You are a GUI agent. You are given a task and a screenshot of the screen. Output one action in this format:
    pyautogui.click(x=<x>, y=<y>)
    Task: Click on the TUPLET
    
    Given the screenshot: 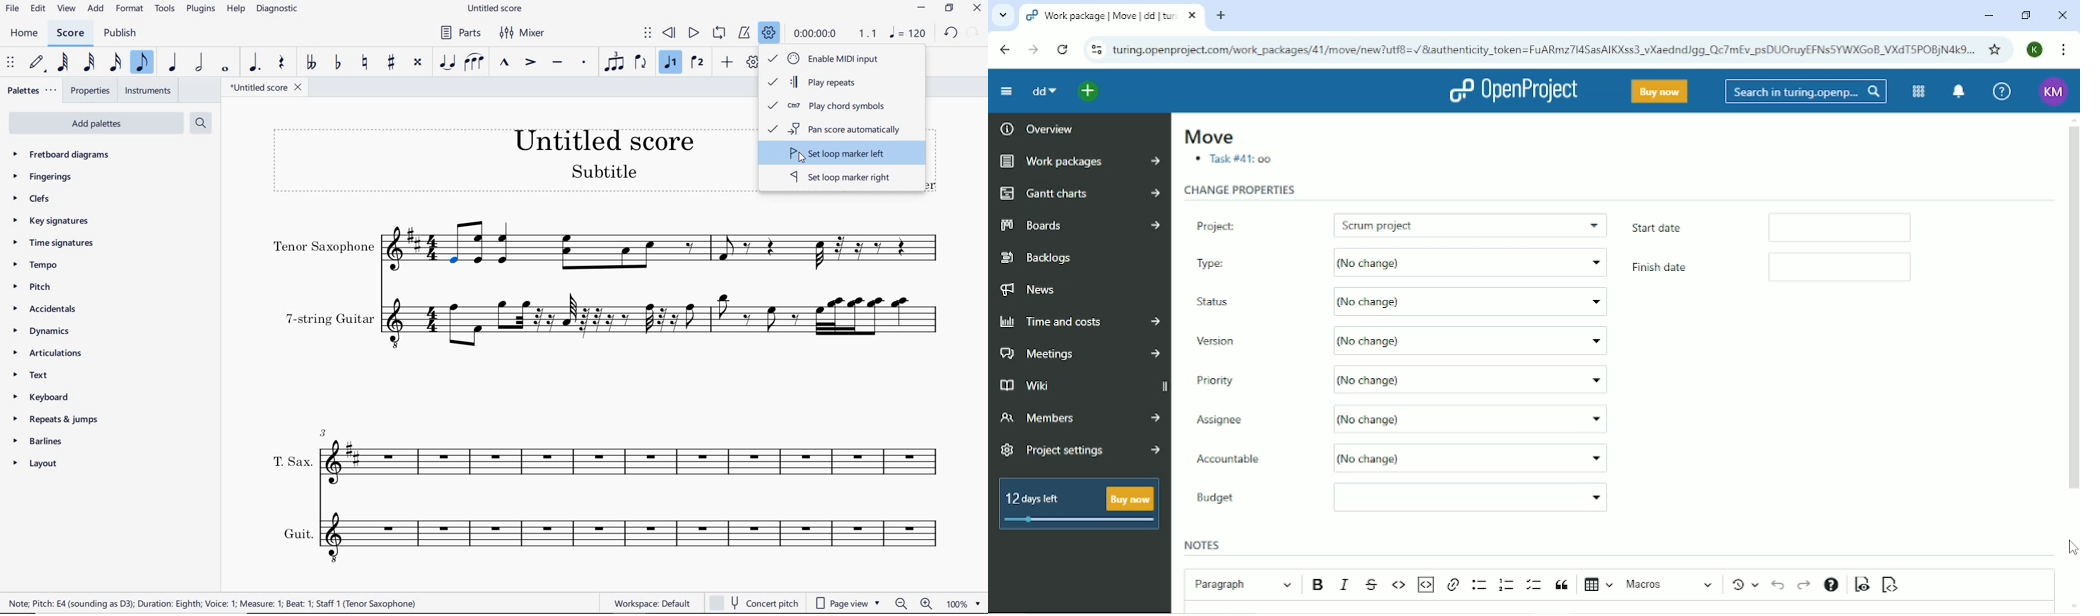 What is the action you would take?
    pyautogui.click(x=613, y=62)
    